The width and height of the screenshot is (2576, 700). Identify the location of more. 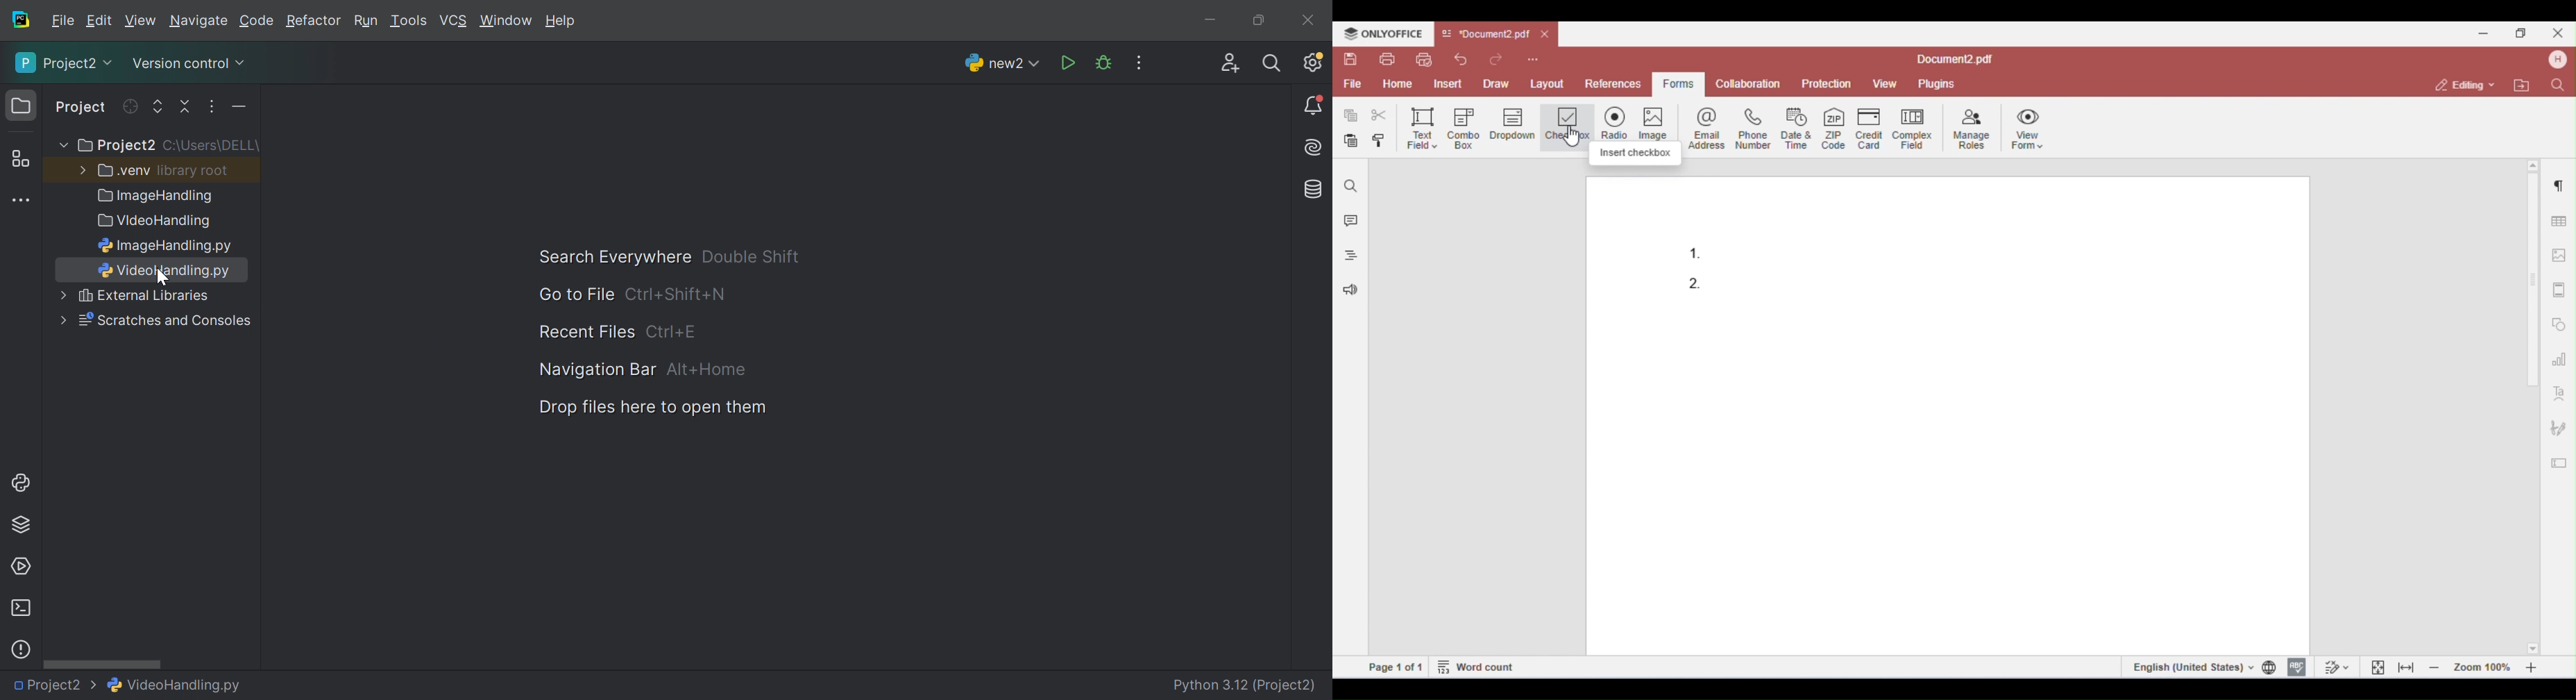
(59, 320).